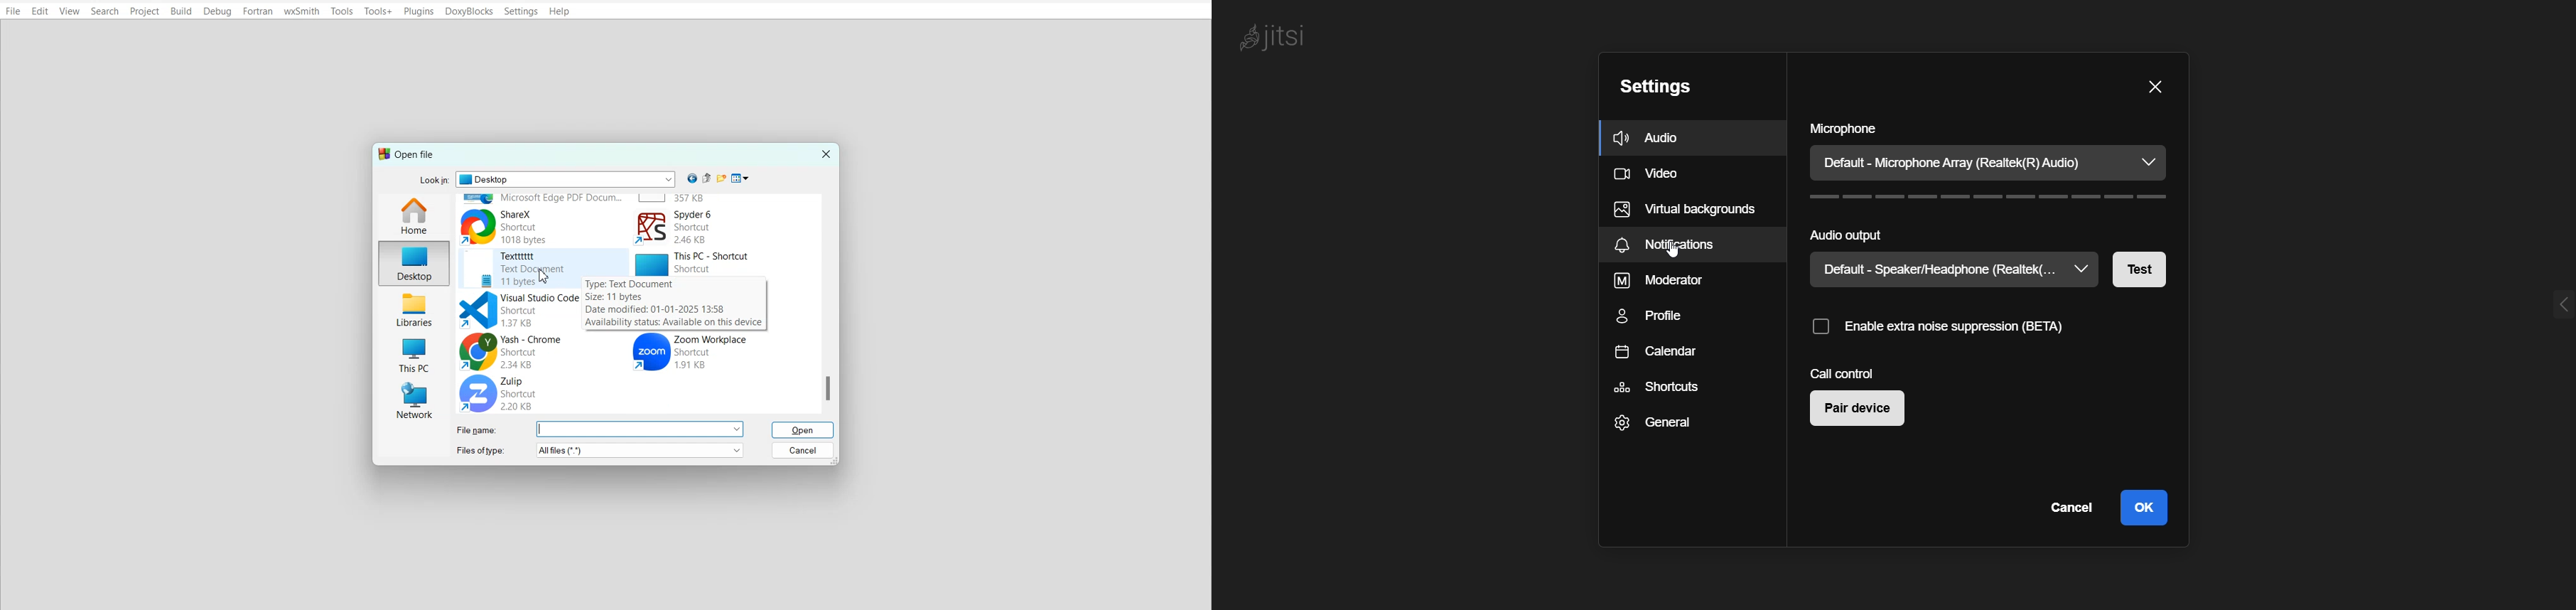  I want to click on General, so click(1656, 422).